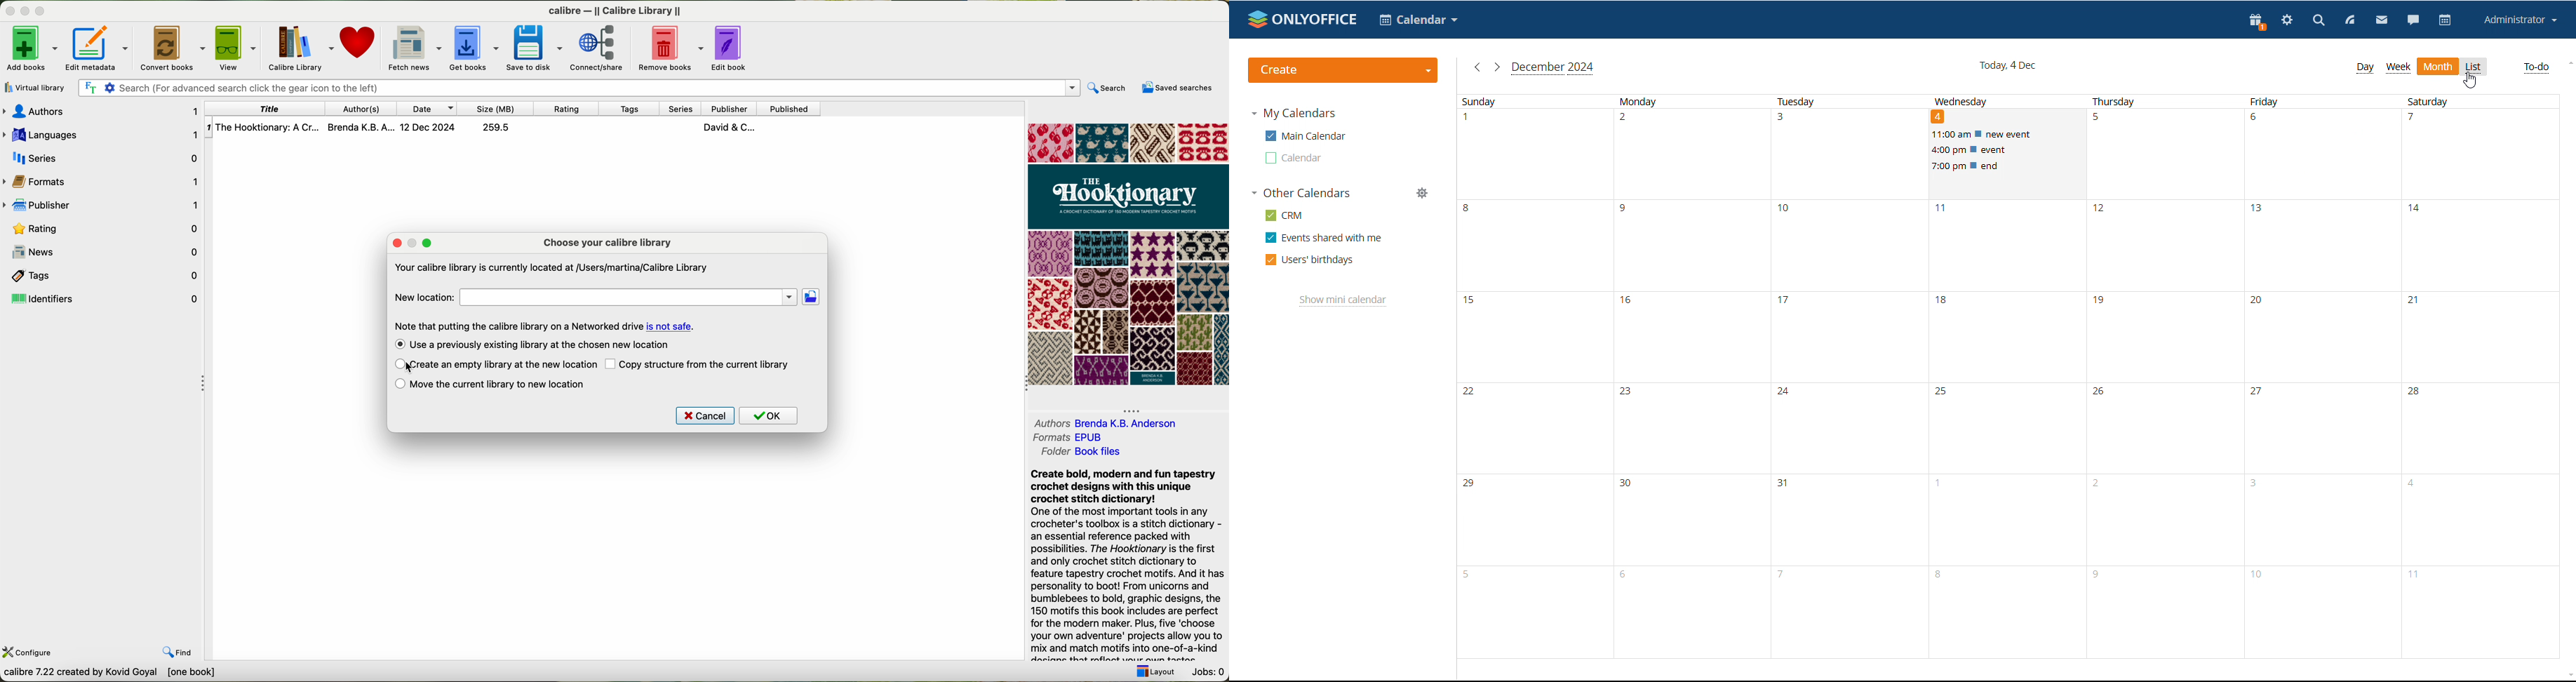 The height and width of the screenshot is (700, 2576). What do you see at coordinates (1176, 88) in the screenshot?
I see `saved searches` at bounding box center [1176, 88].